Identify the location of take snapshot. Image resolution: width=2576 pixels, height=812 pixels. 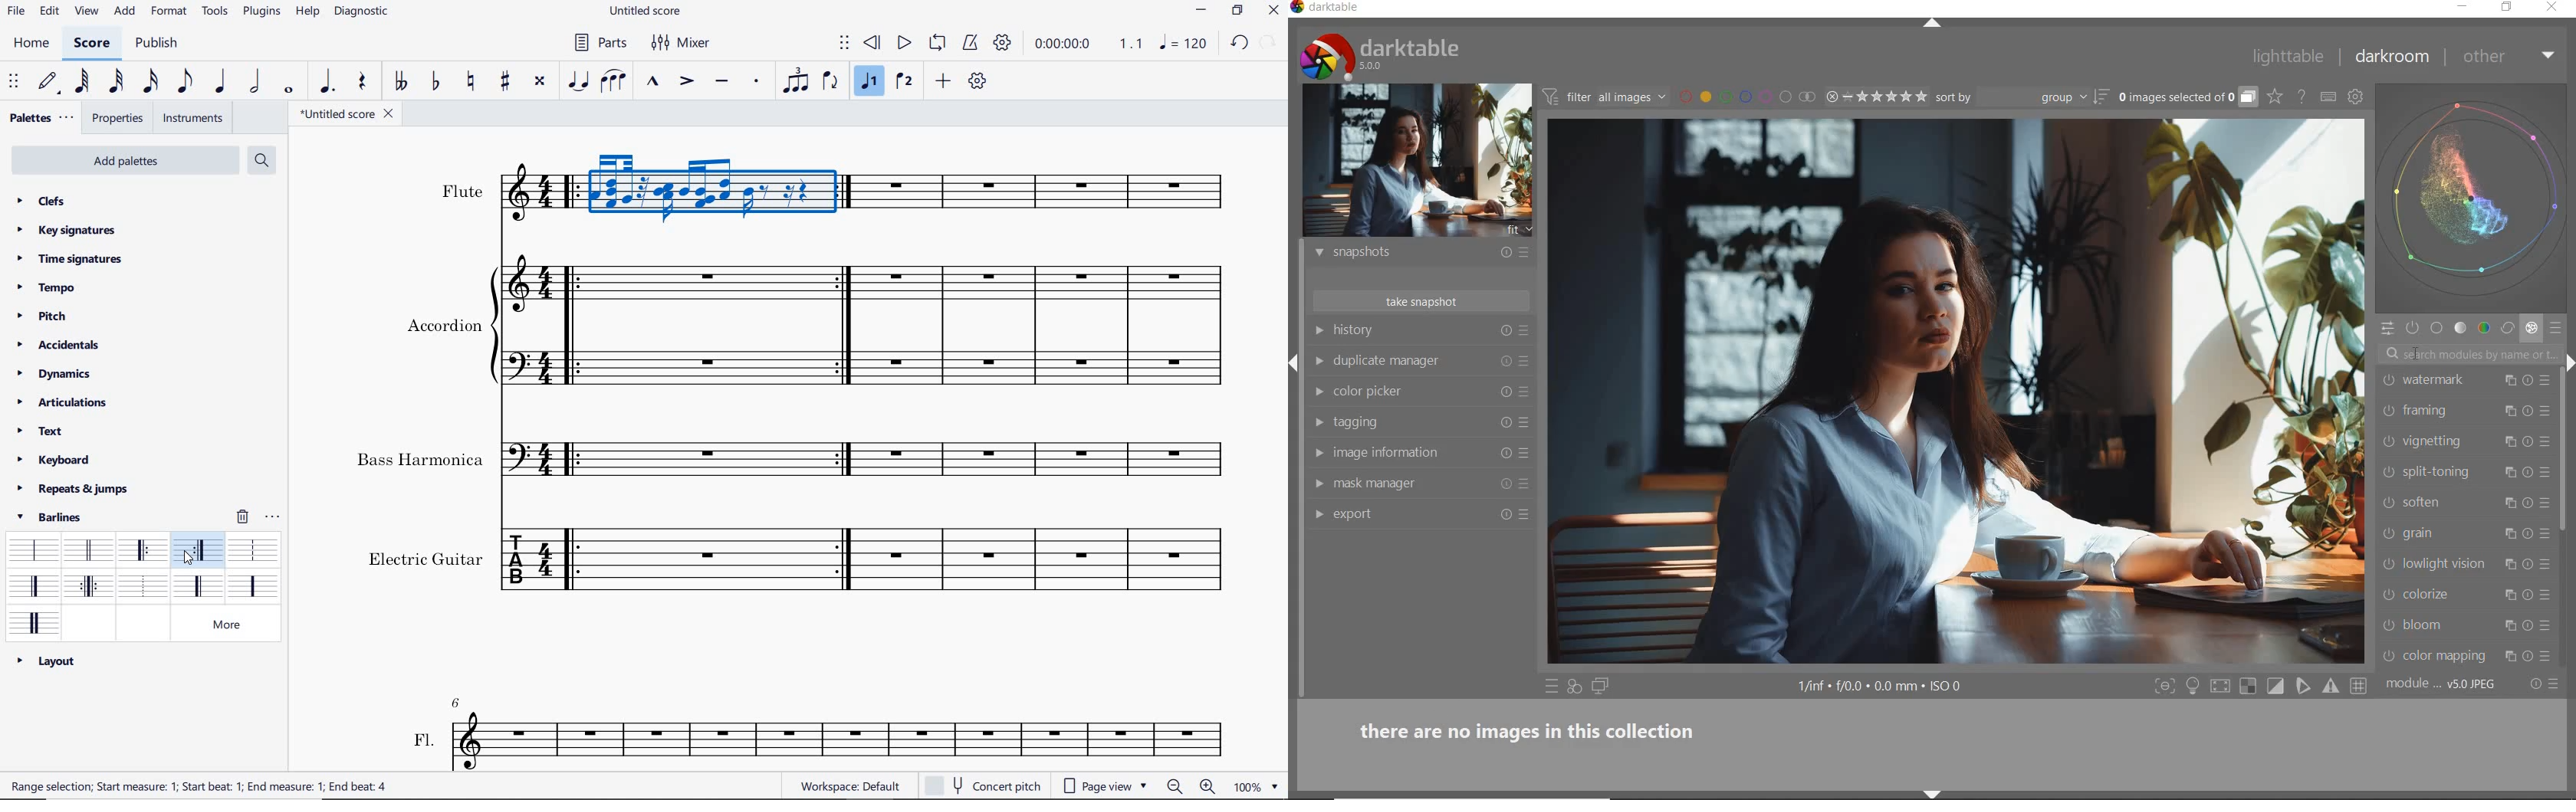
(1424, 303).